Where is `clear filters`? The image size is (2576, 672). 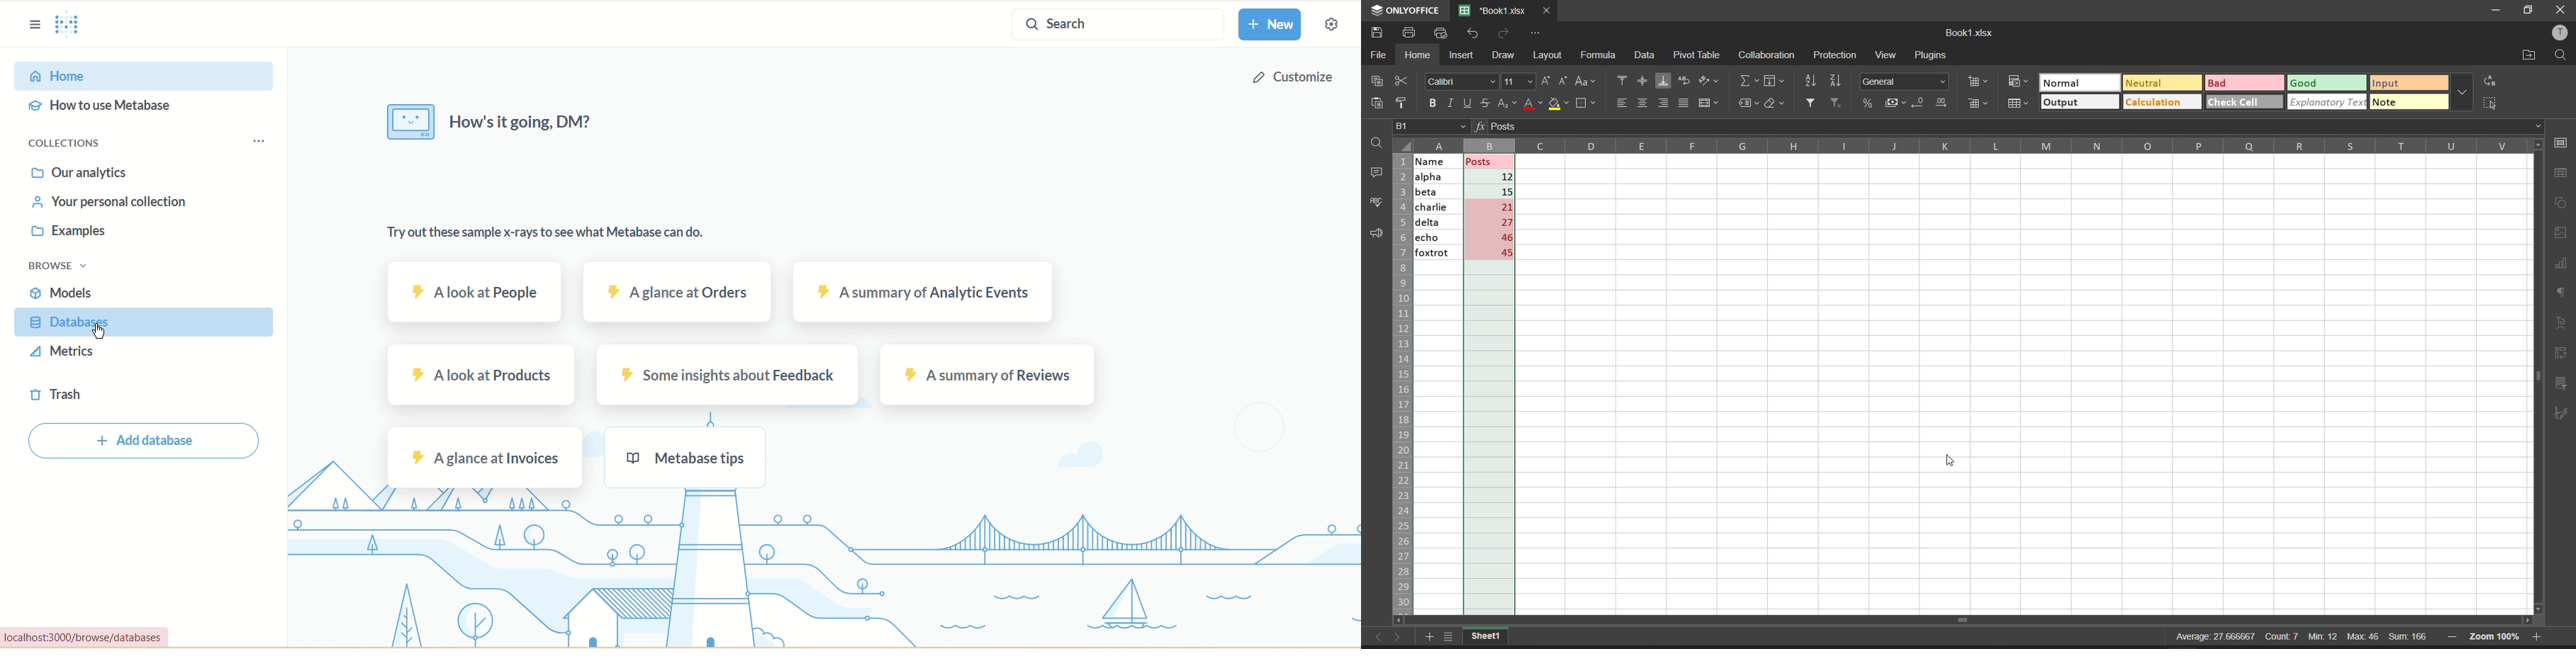 clear filters is located at coordinates (1835, 105).